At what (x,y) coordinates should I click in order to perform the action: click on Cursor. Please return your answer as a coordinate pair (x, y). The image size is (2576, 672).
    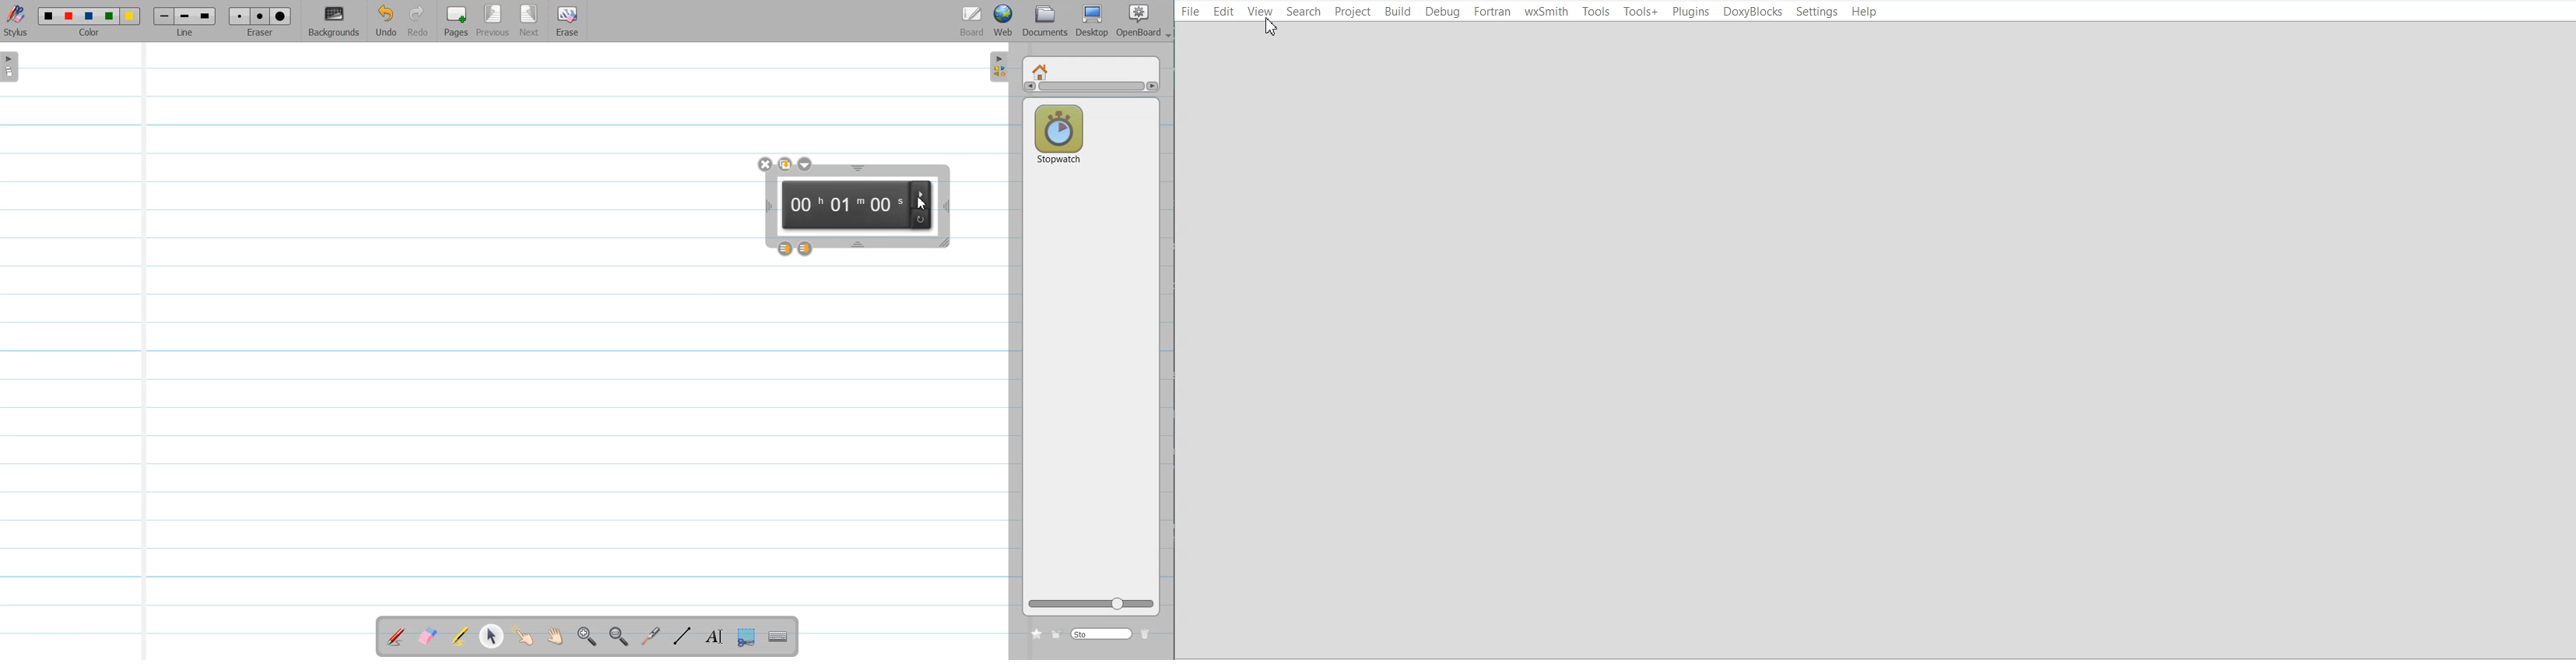
    Looking at the image, I should click on (1270, 26).